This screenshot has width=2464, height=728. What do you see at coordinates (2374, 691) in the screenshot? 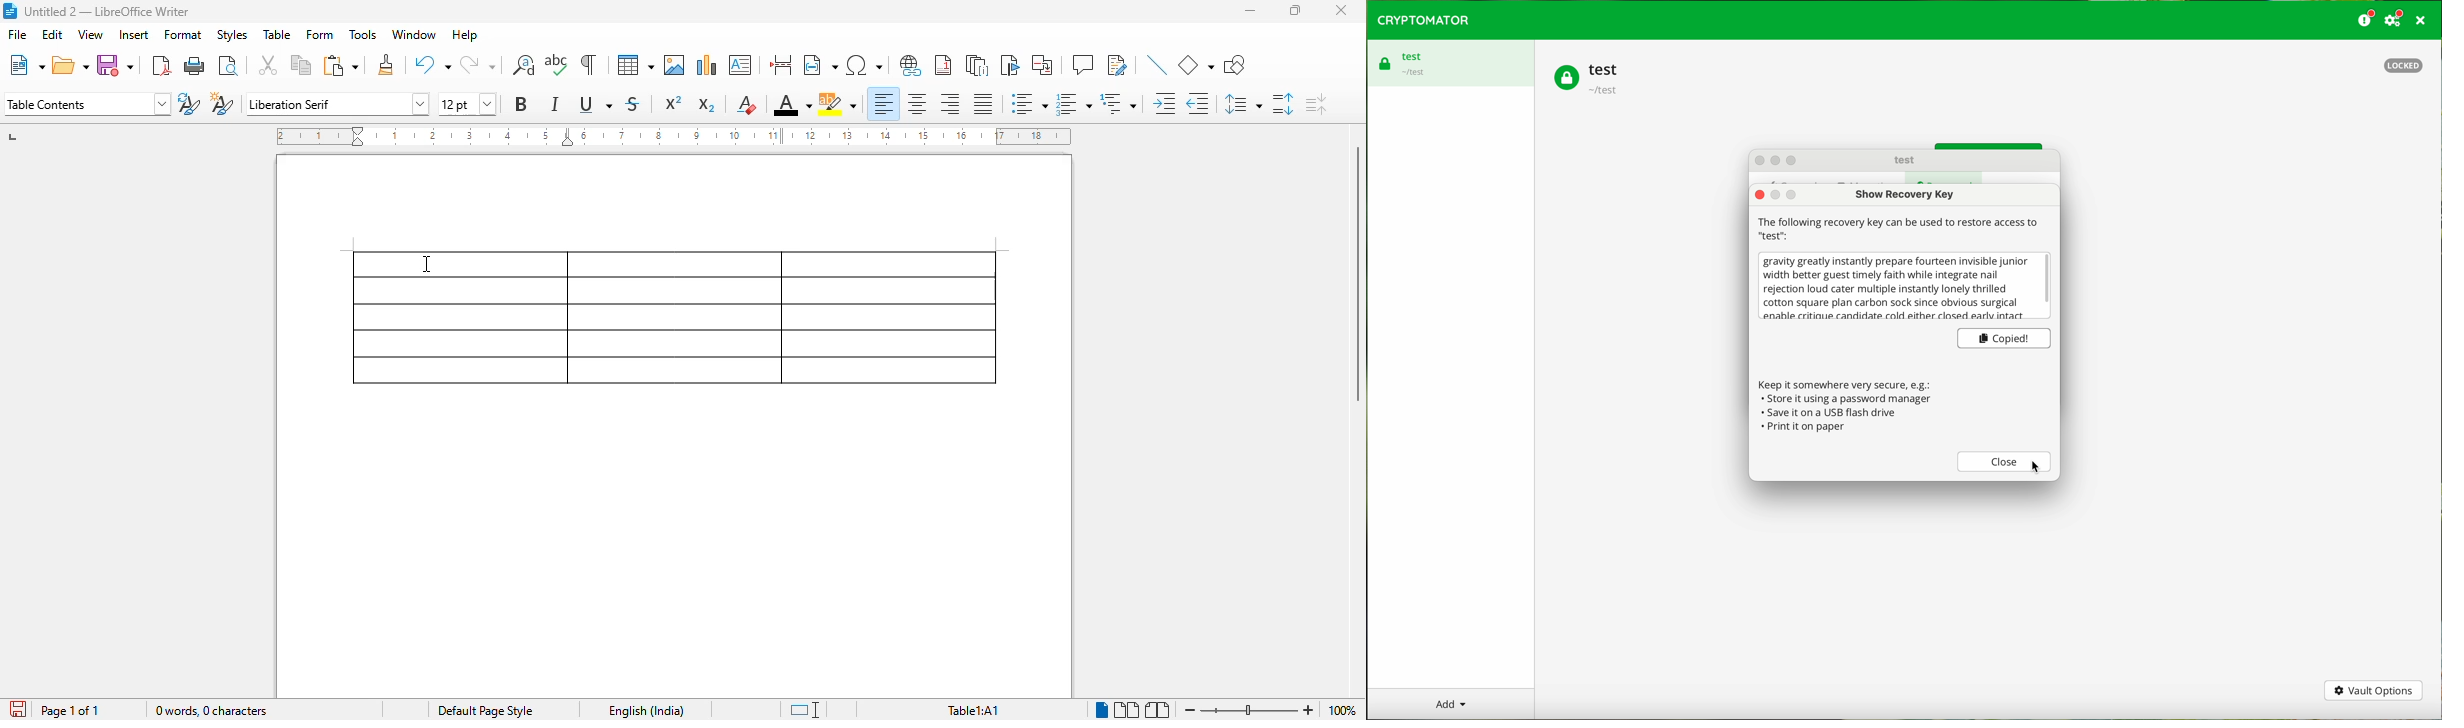
I see `vault options` at bounding box center [2374, 691].